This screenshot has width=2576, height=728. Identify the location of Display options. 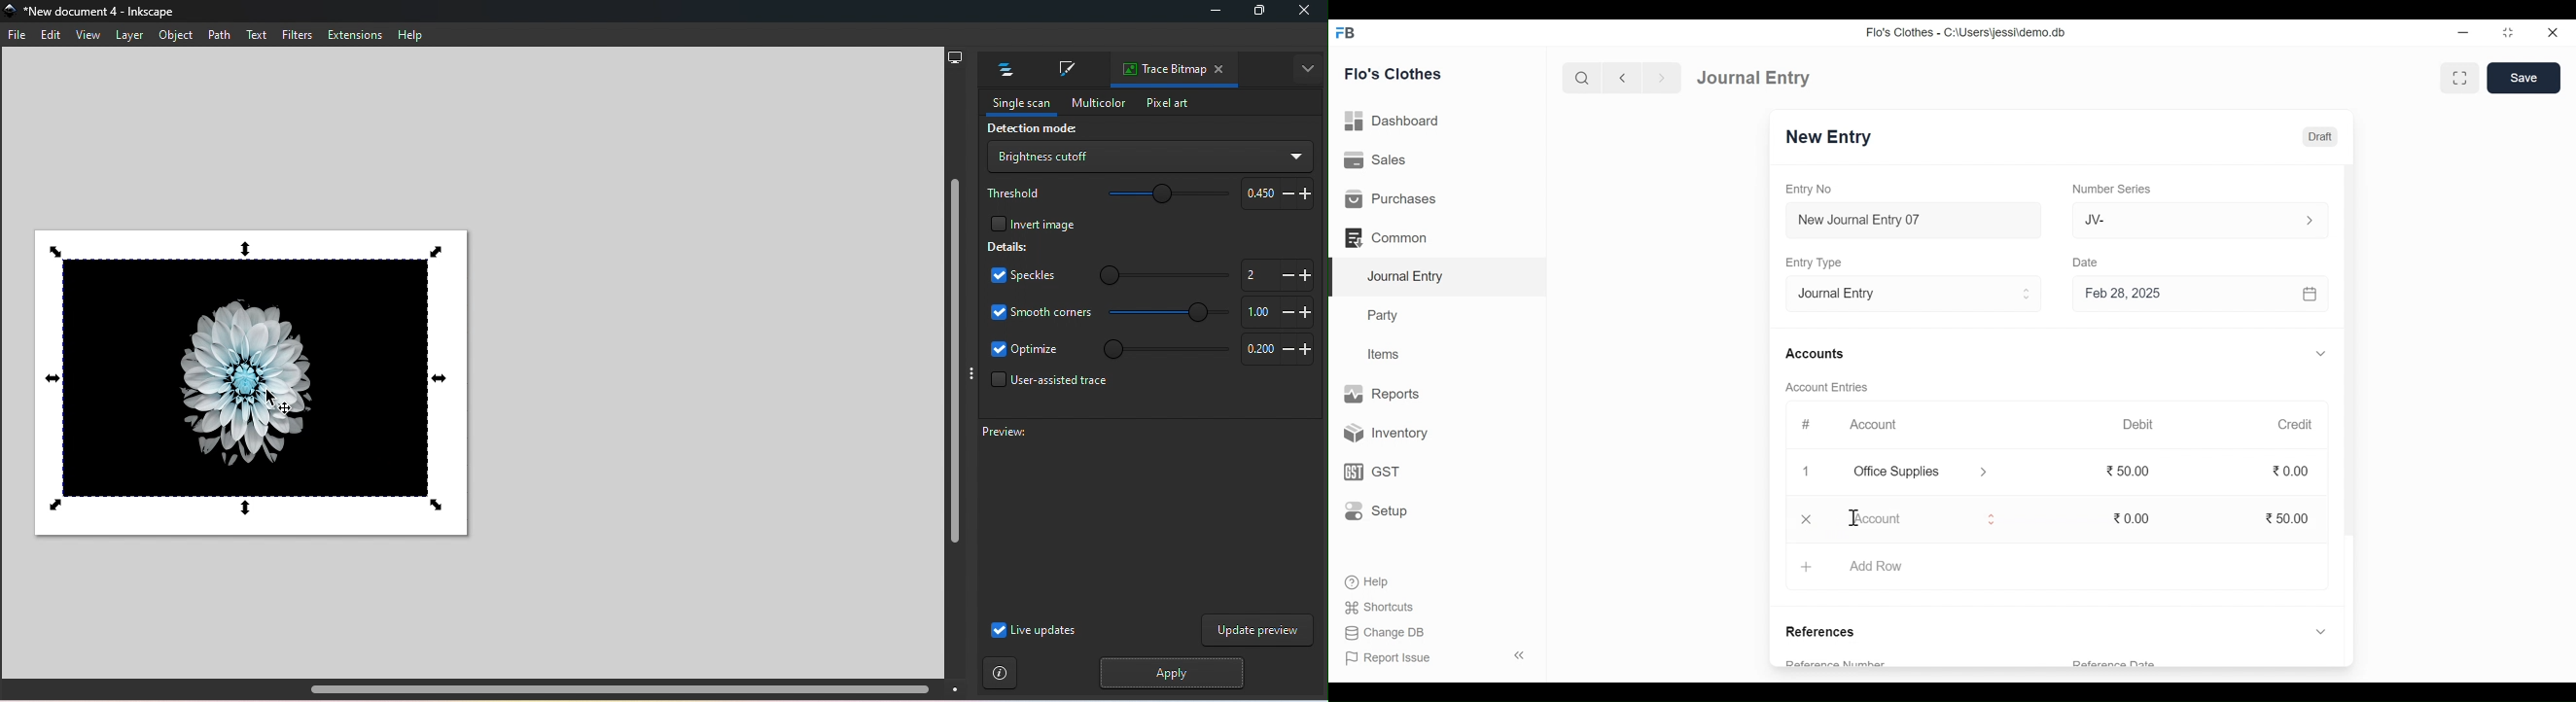
(955, 55).